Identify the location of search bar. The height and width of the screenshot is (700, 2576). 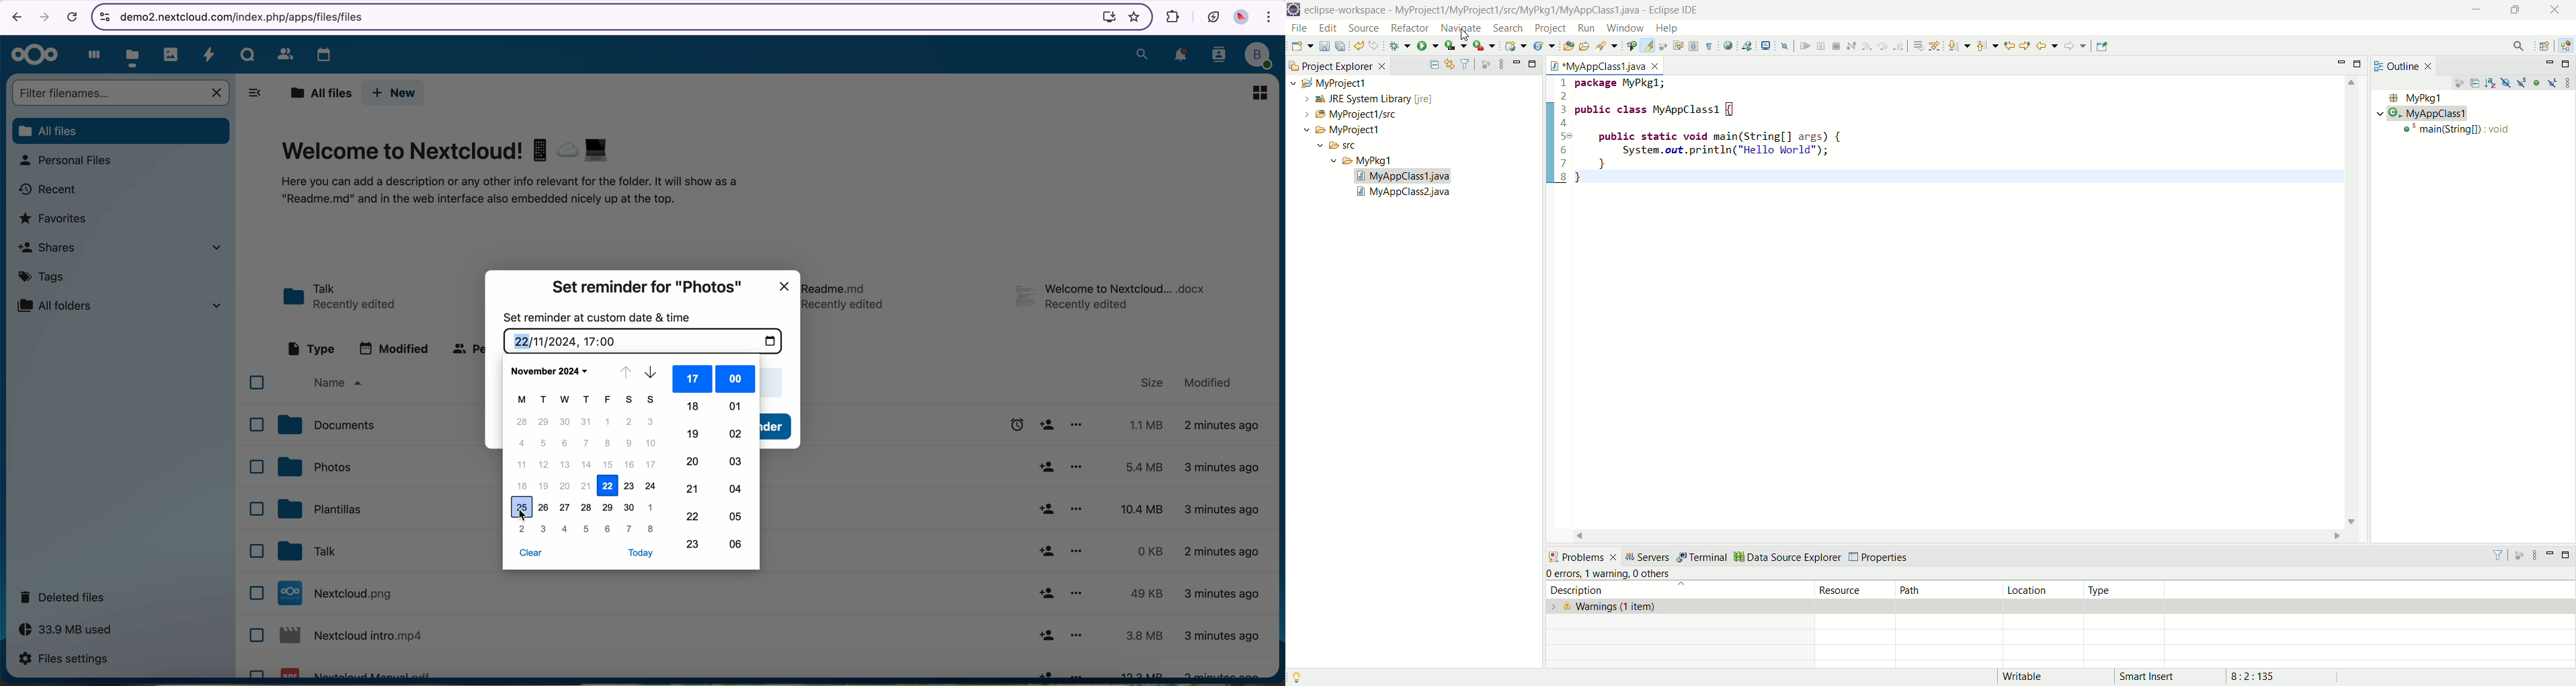
(119, 91).